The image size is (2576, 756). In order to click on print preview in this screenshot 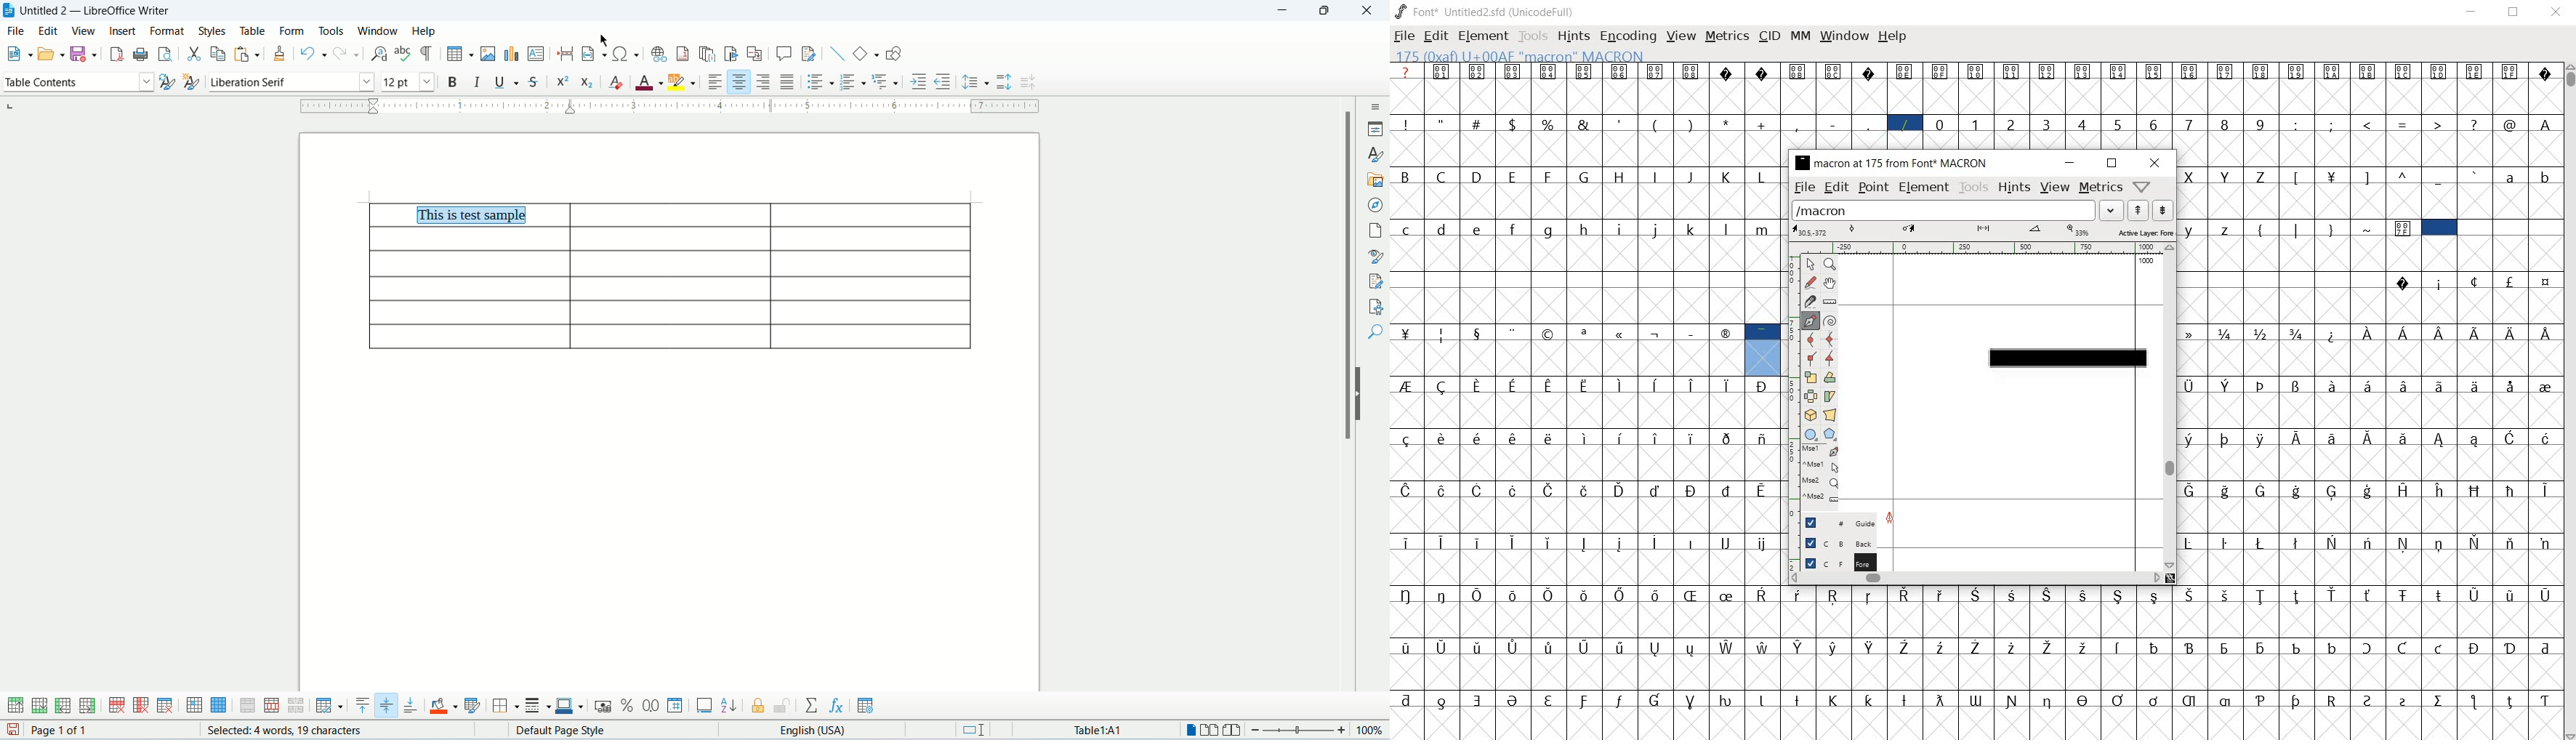, I will do `click(165, 54)`.